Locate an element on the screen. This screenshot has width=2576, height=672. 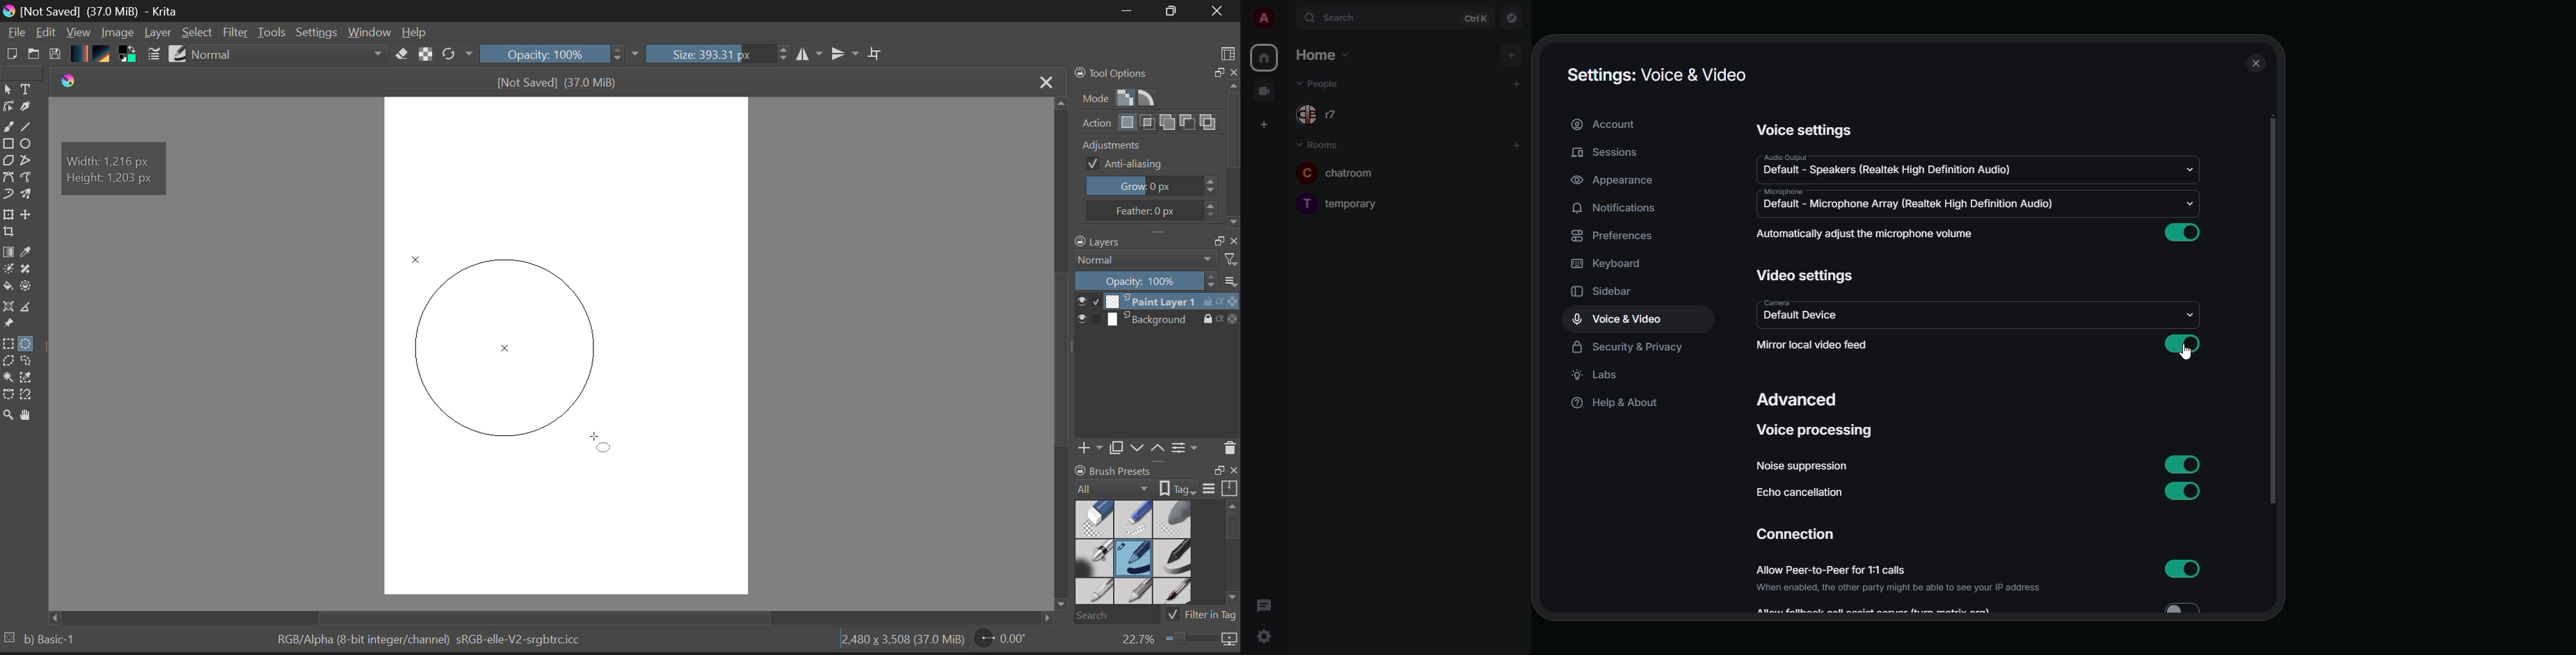
Elipses is located at coordinates (28, 145).